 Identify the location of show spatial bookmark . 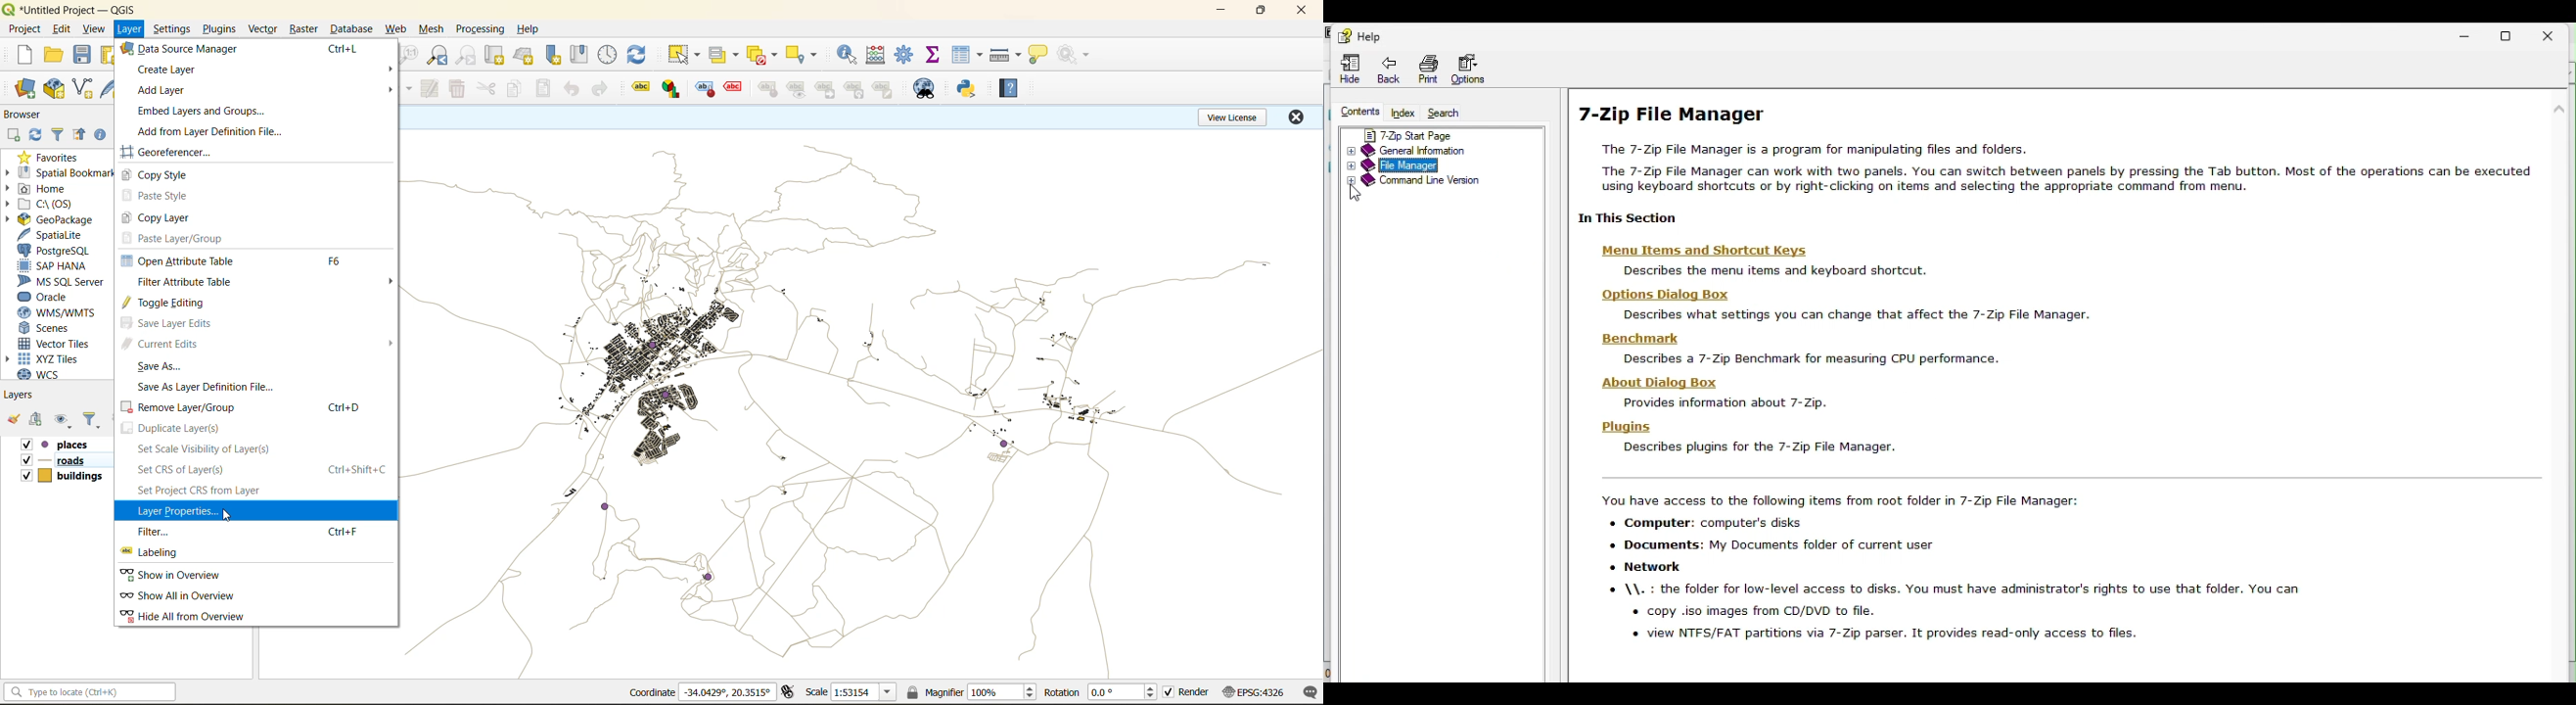
(580, 55).